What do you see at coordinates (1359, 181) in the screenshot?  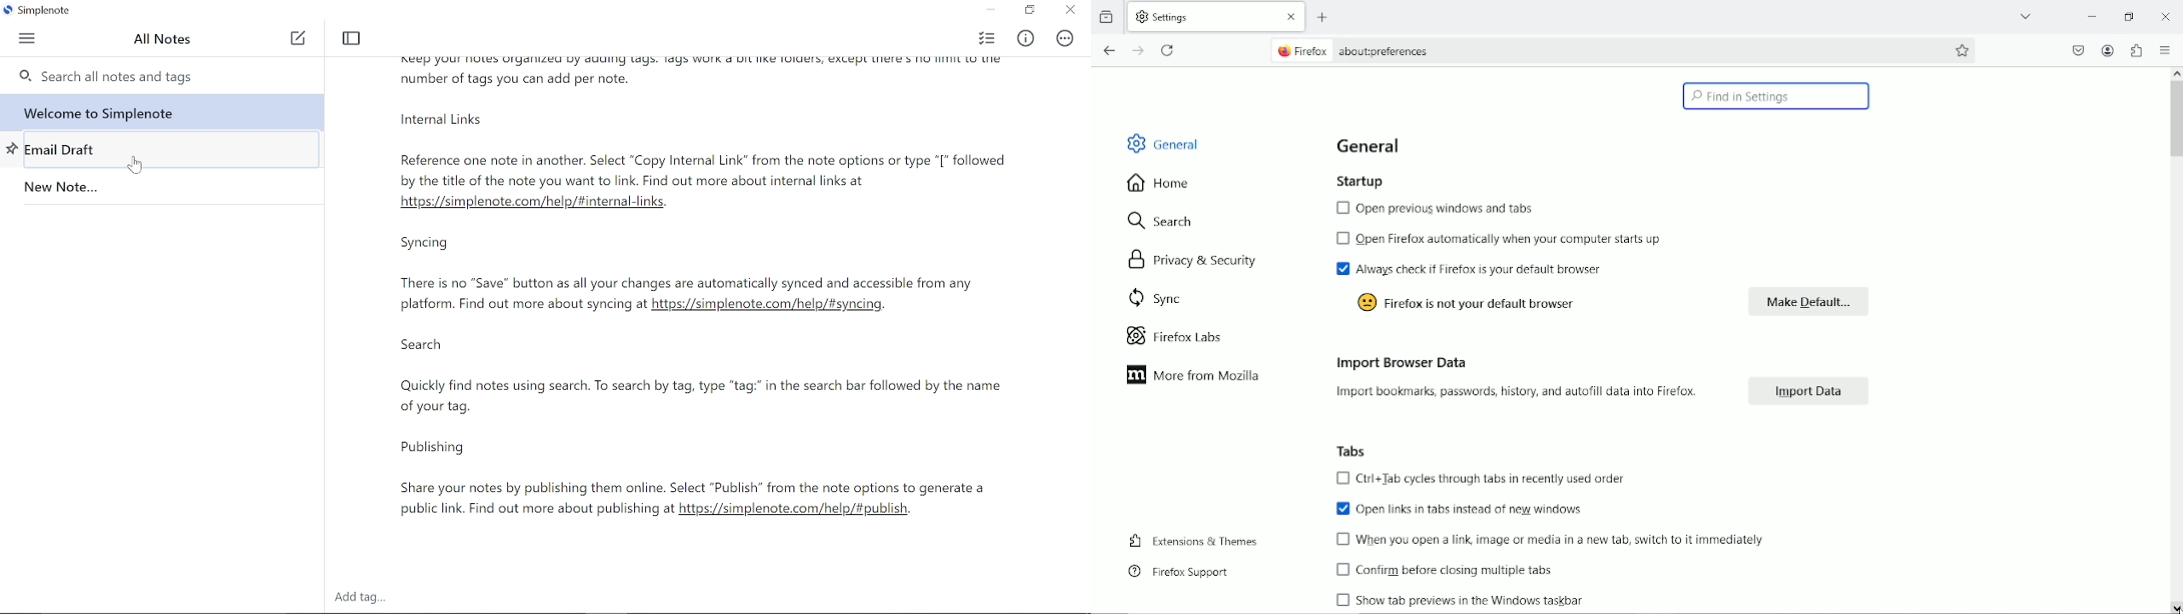 I see `Startup` at bounding box center [1359, 181].